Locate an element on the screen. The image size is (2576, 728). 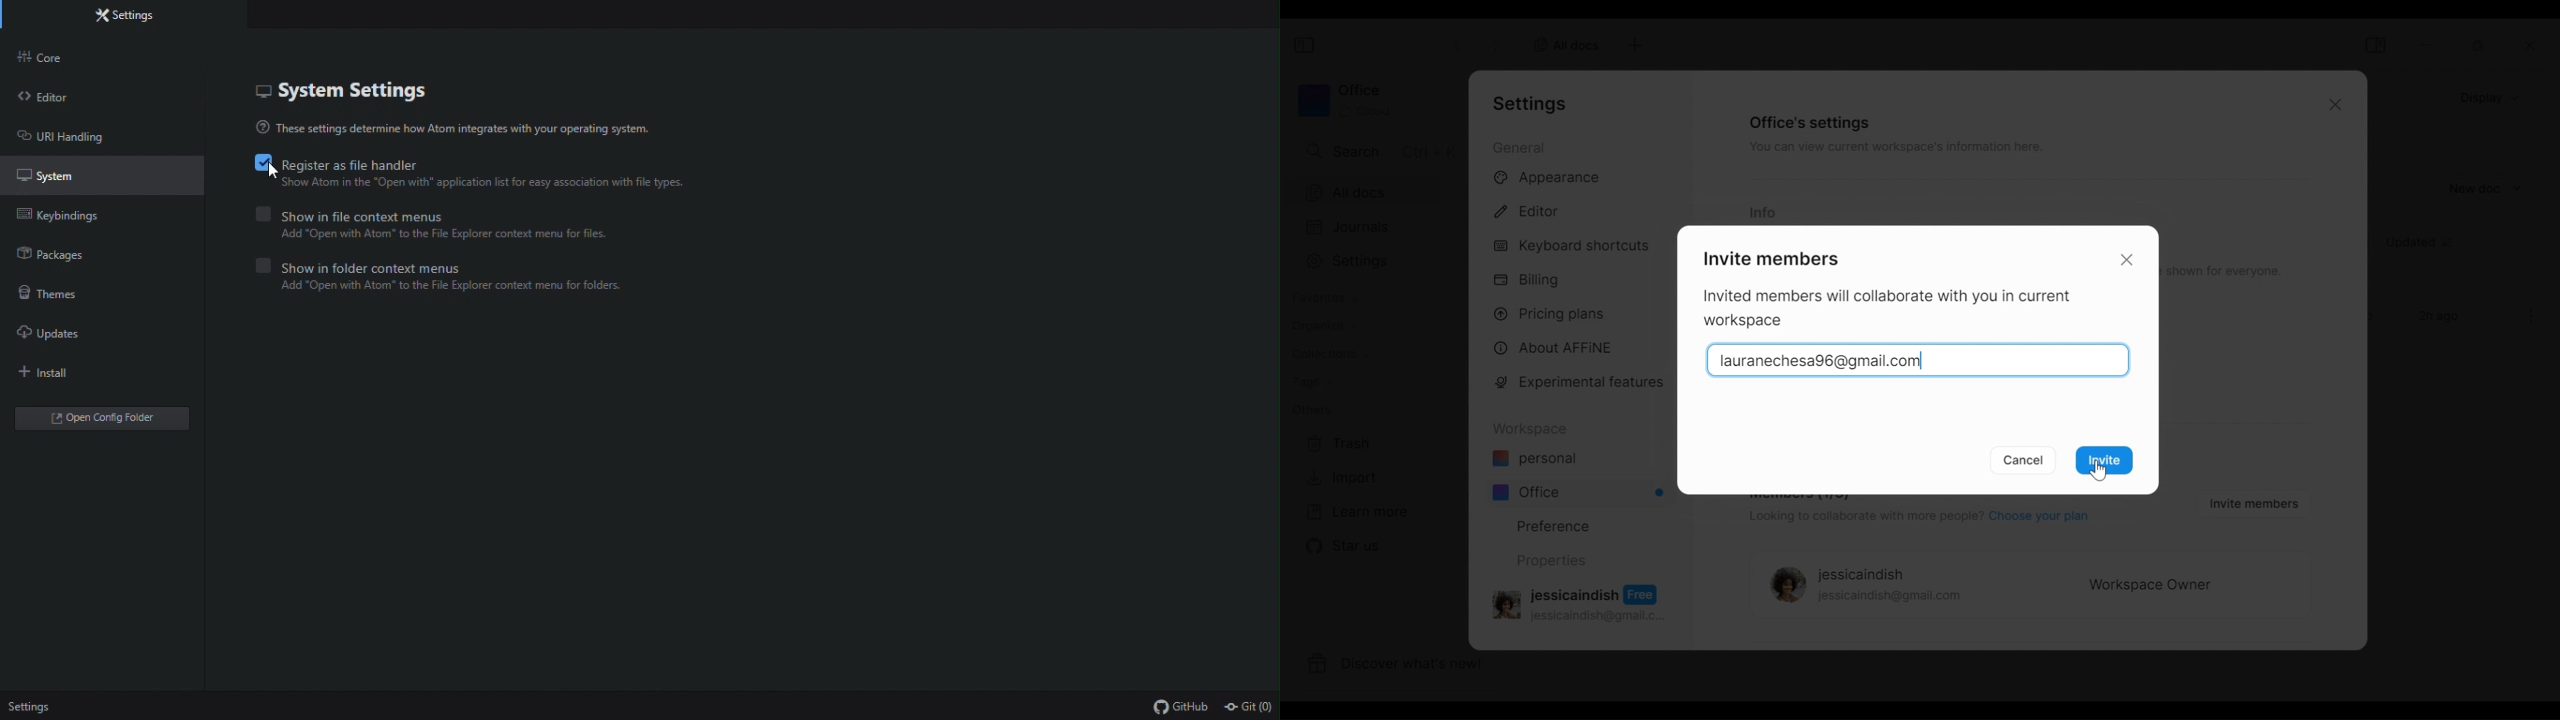
Info is located at coordinates (1762, 213).